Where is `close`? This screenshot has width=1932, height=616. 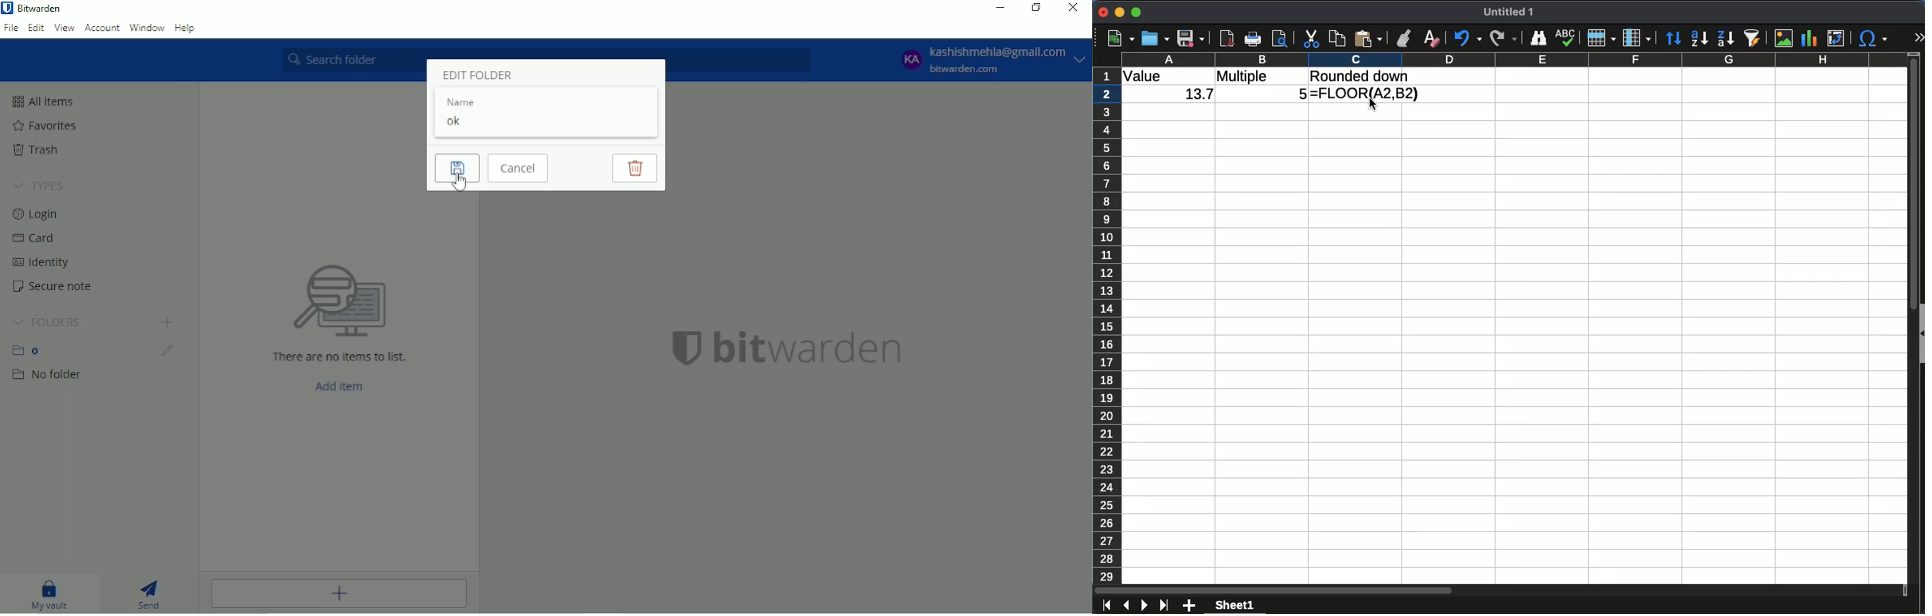
close is located at coordinates (1104, 11).